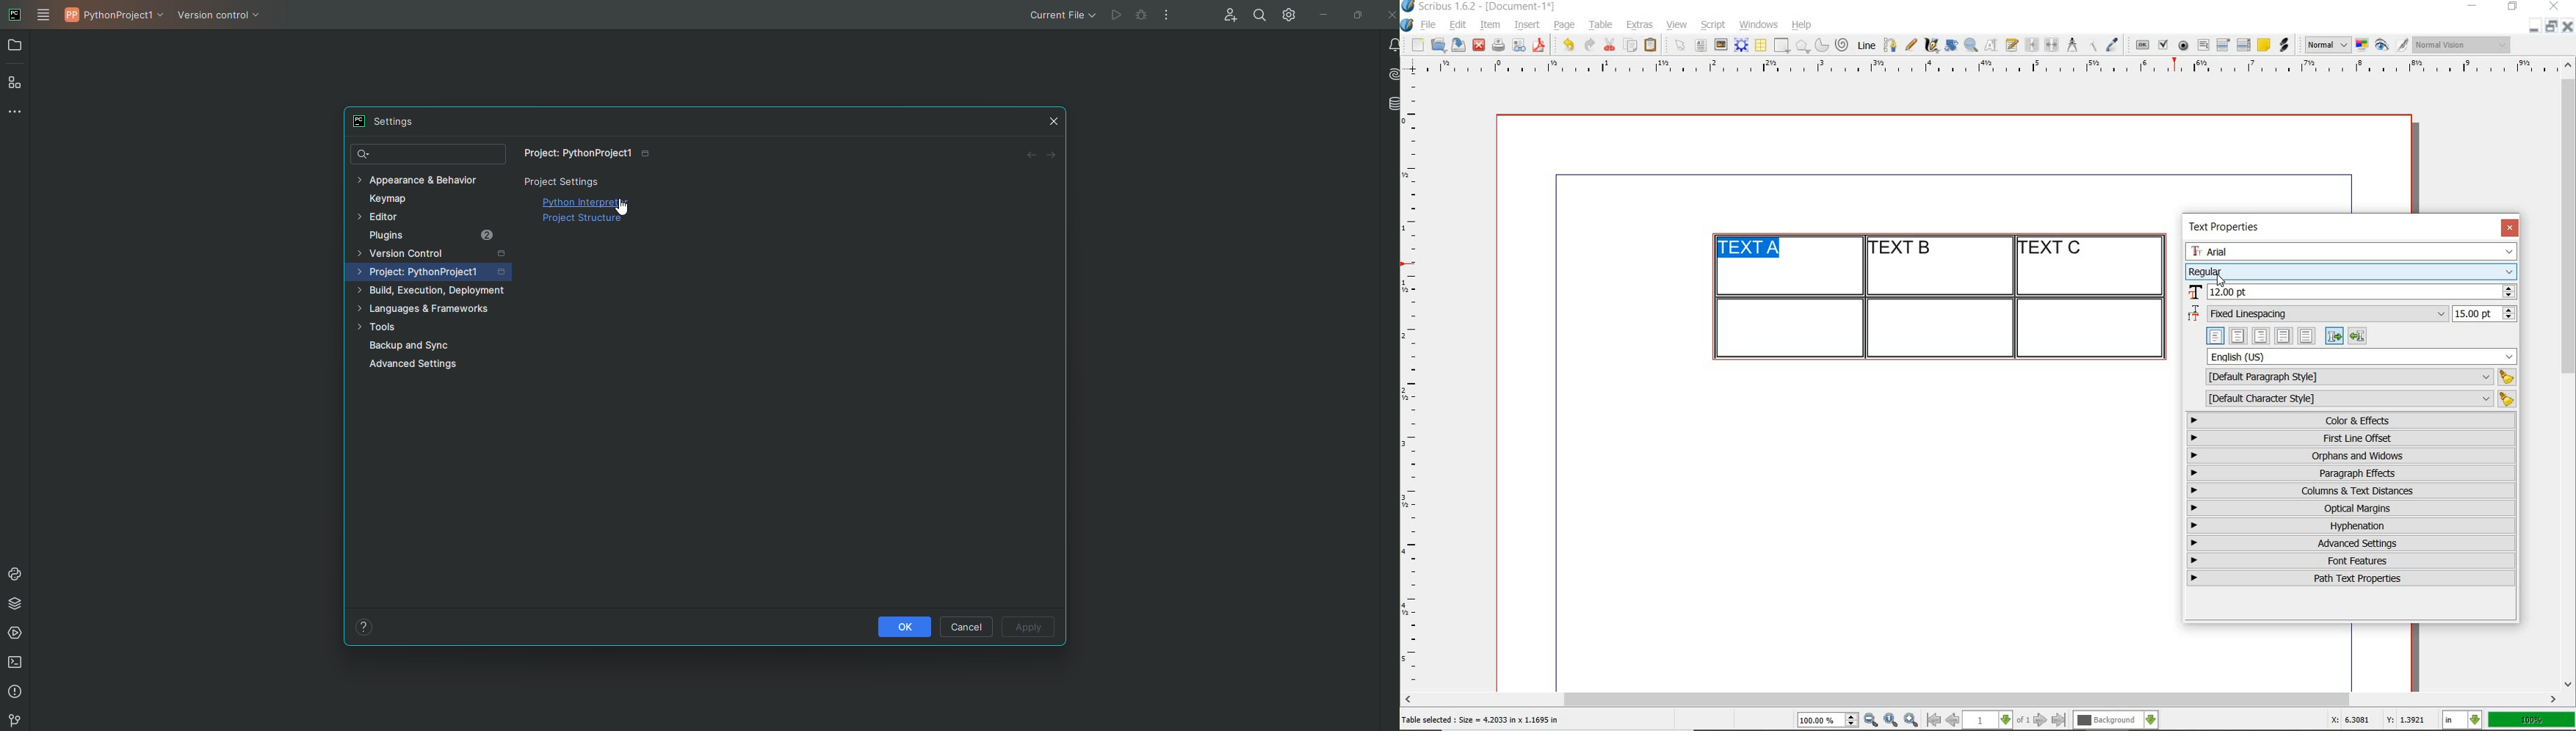  Describe the element at coordinates (2363, 356) in the screenshot. I see `text language` at that location.